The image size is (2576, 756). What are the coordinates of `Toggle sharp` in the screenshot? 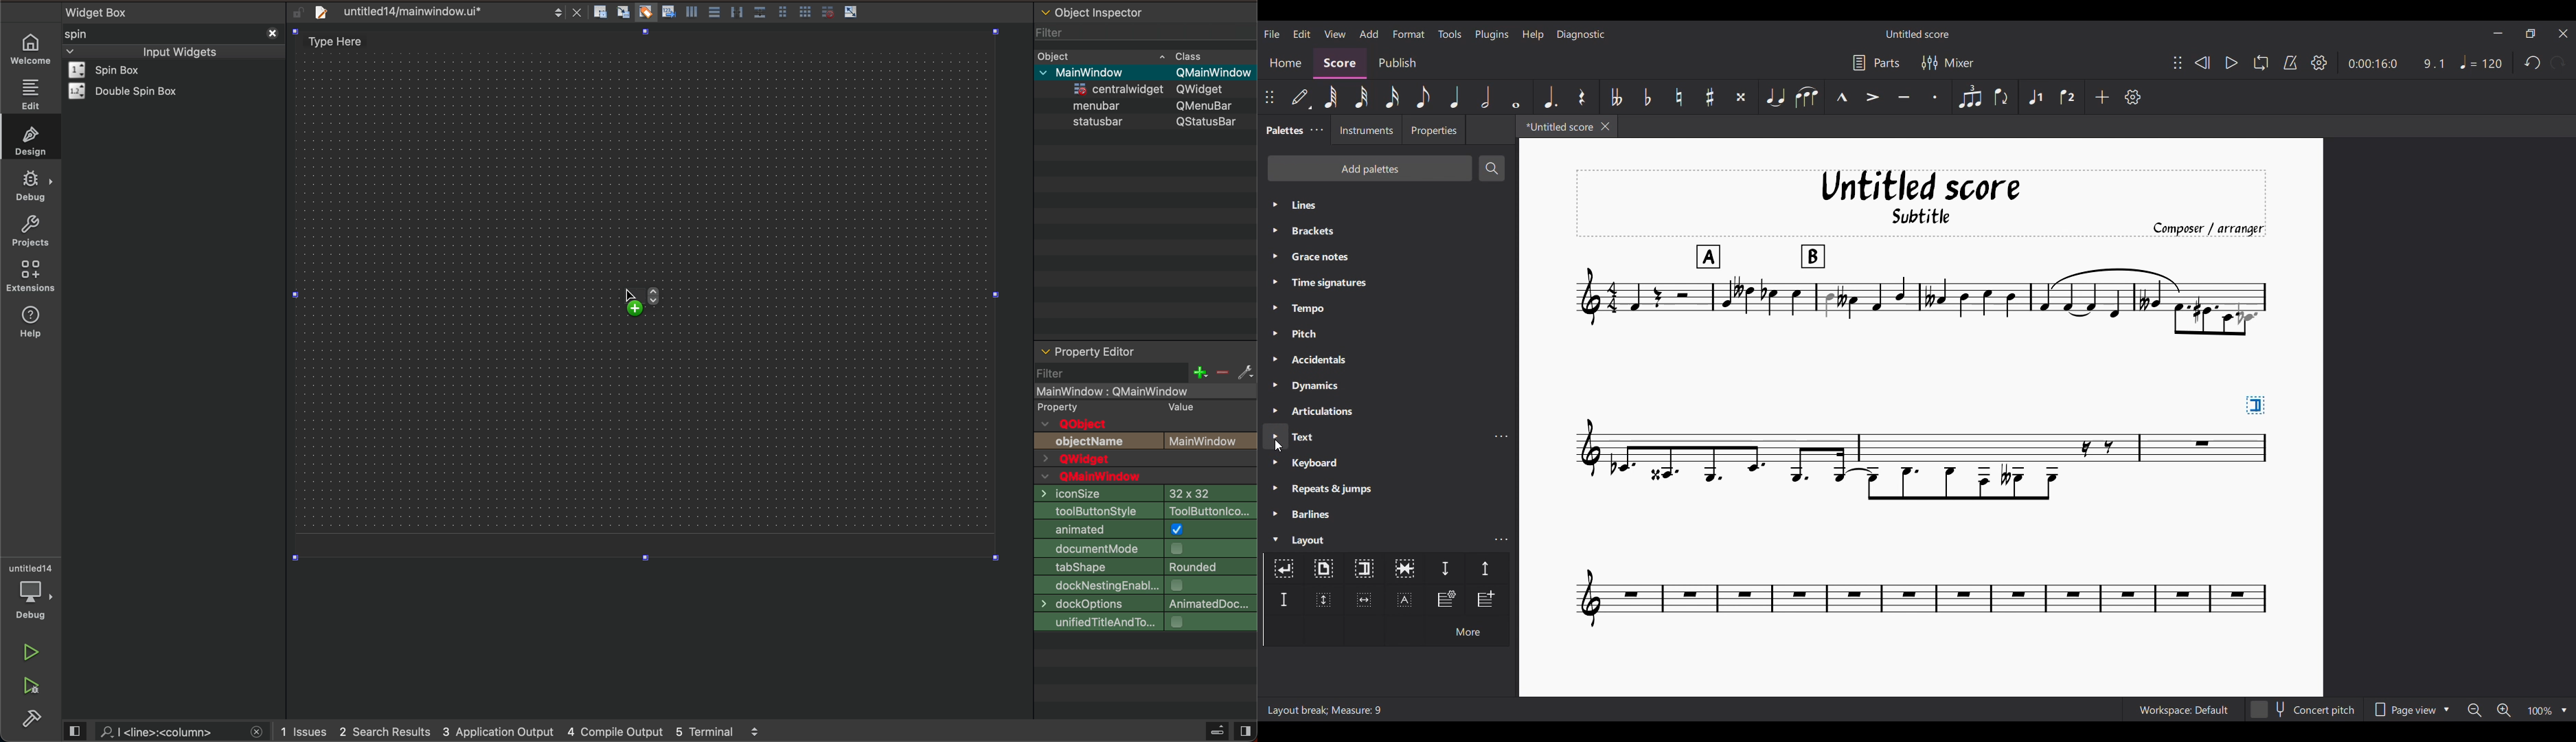 It's located at (1709, 97).